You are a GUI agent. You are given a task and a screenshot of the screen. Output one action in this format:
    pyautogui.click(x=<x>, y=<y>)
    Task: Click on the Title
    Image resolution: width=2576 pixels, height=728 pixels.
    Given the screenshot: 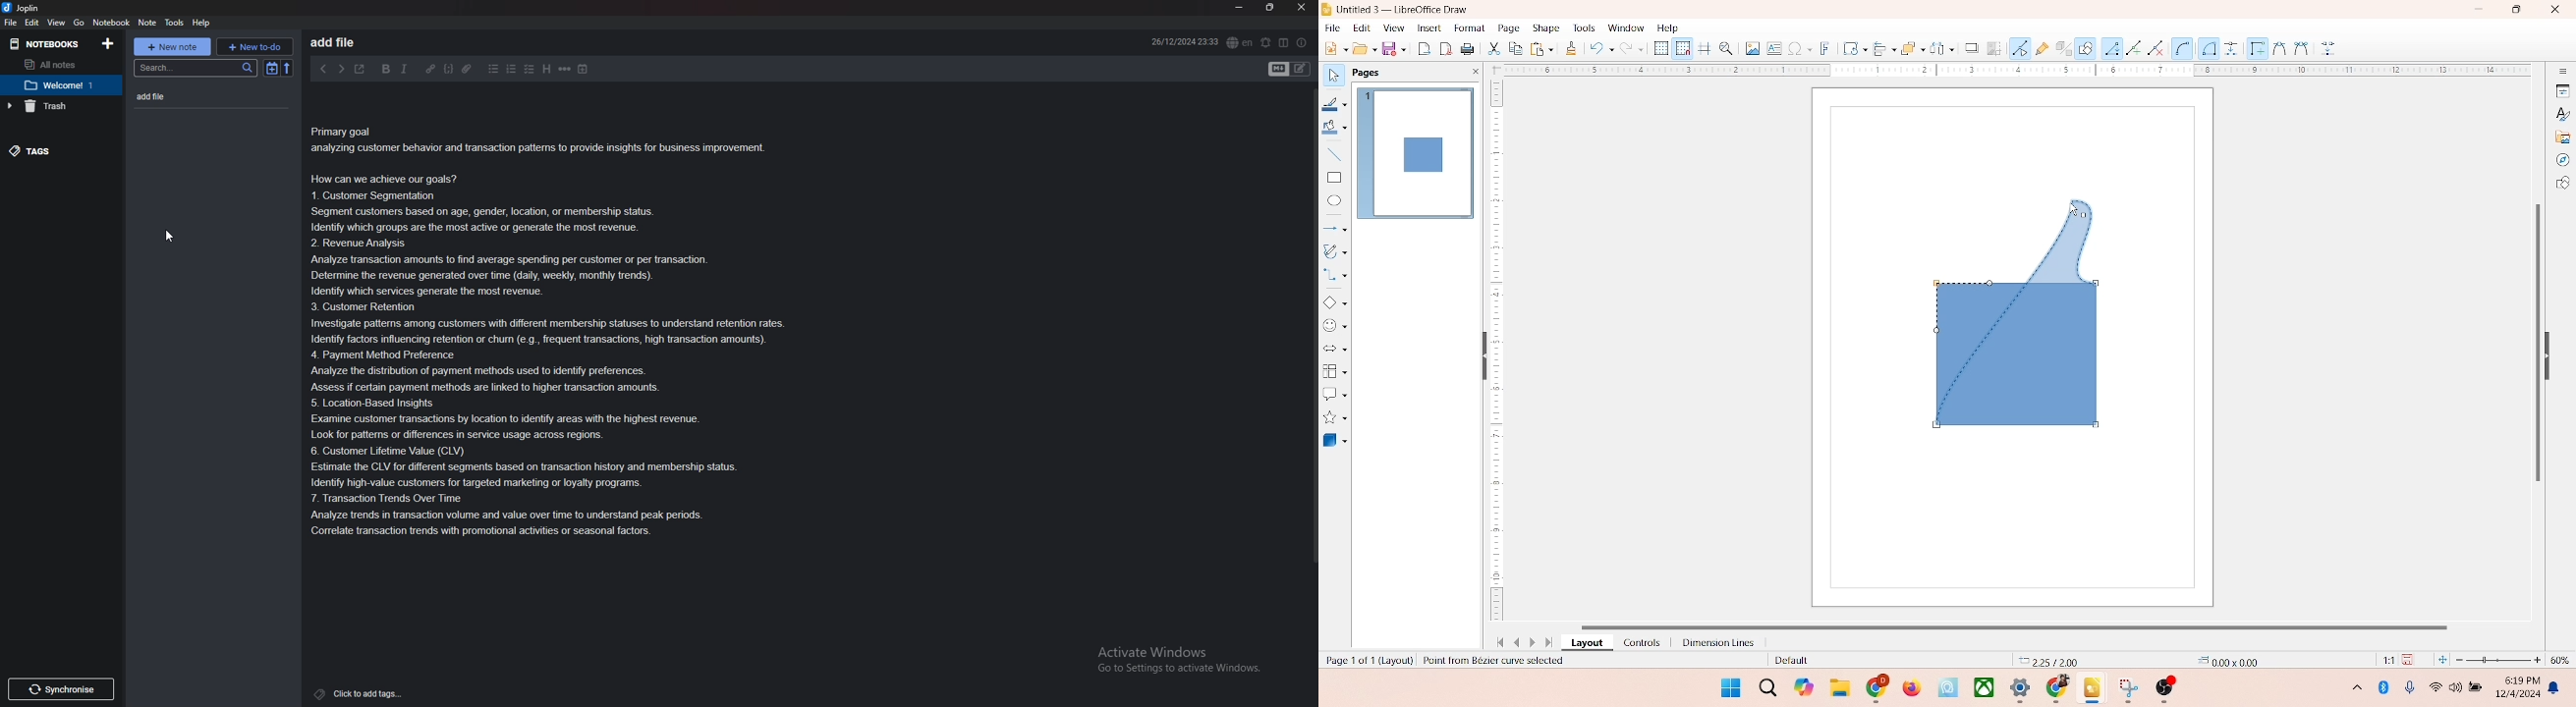 What is the action you would take?
    pyautogui.click(x=341, y=42)
    